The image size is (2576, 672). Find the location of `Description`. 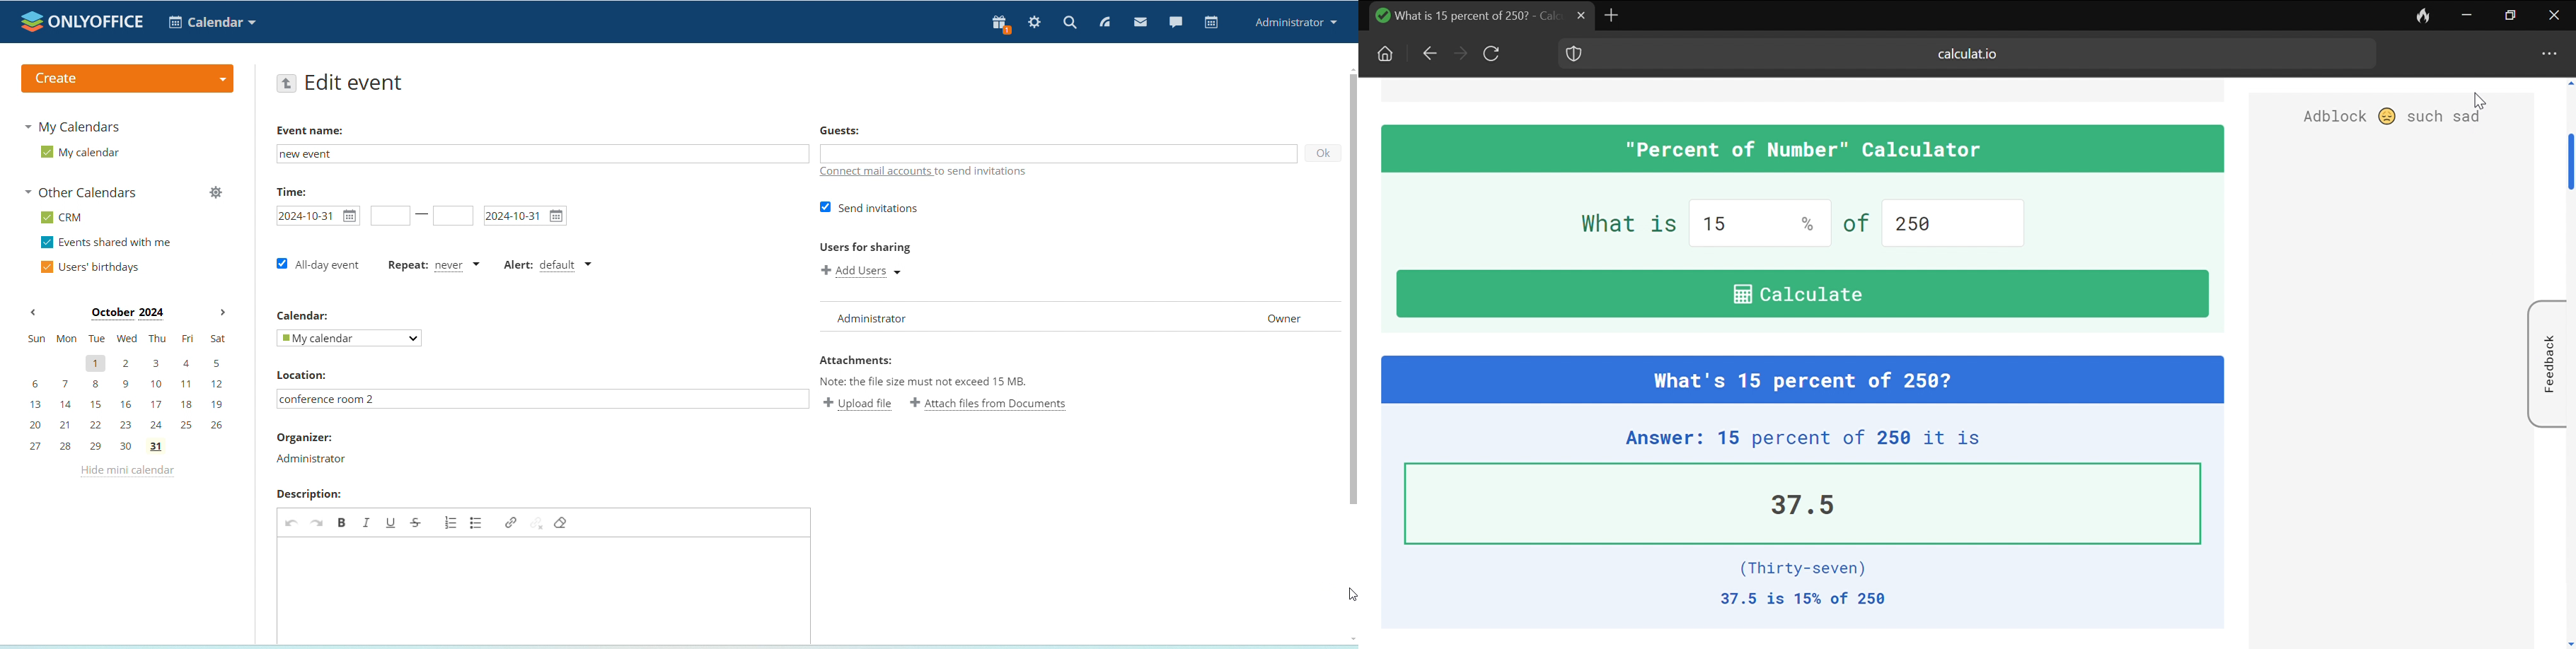

Description is located at coordinates (308, 494).